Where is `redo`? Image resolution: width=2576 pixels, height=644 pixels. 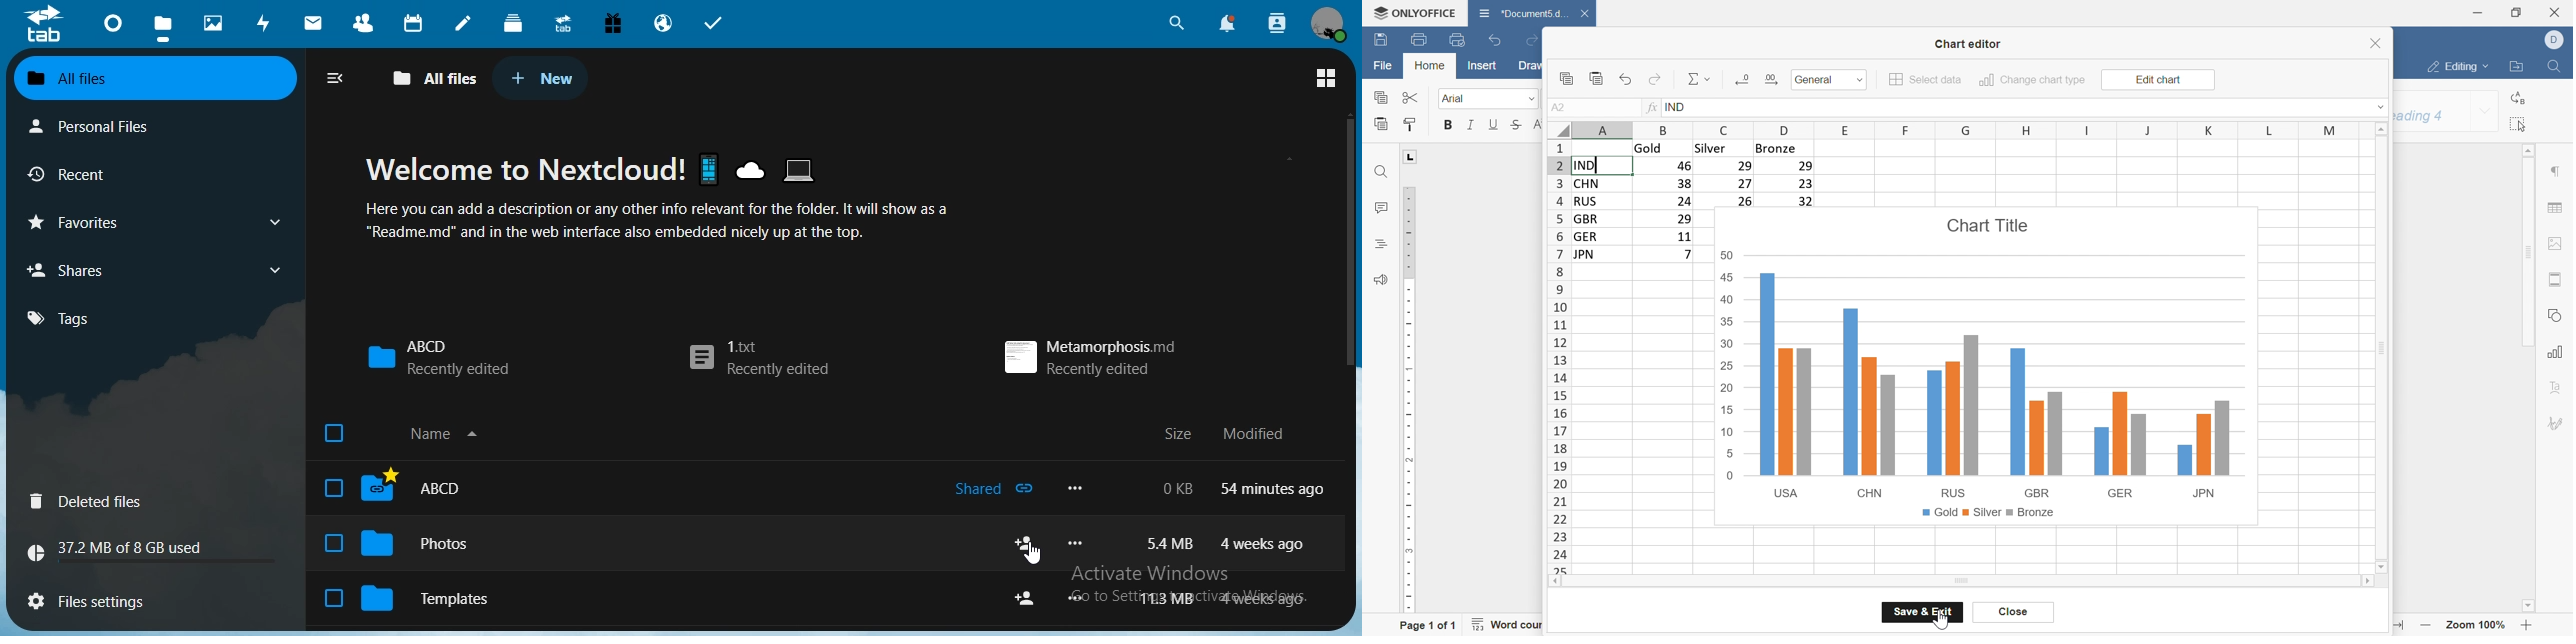 redo is located at coordinates (1529, 39).